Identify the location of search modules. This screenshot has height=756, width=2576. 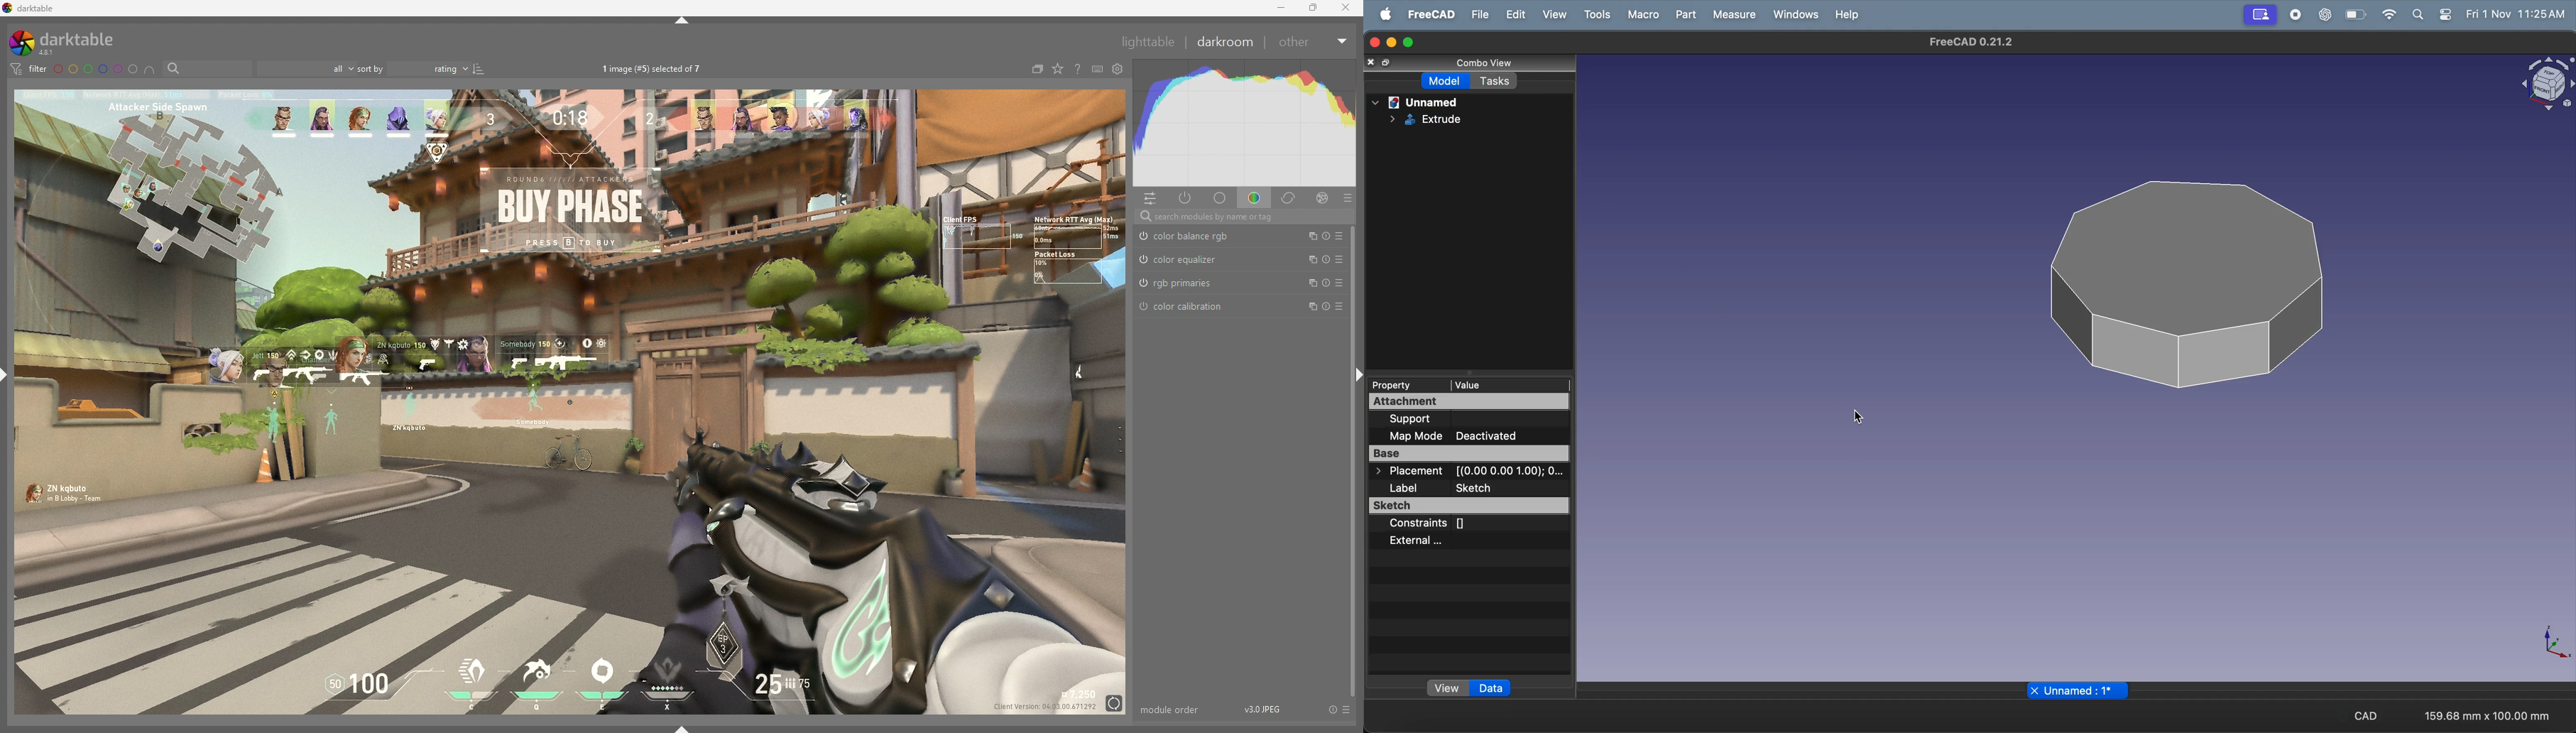
(1246, 217).